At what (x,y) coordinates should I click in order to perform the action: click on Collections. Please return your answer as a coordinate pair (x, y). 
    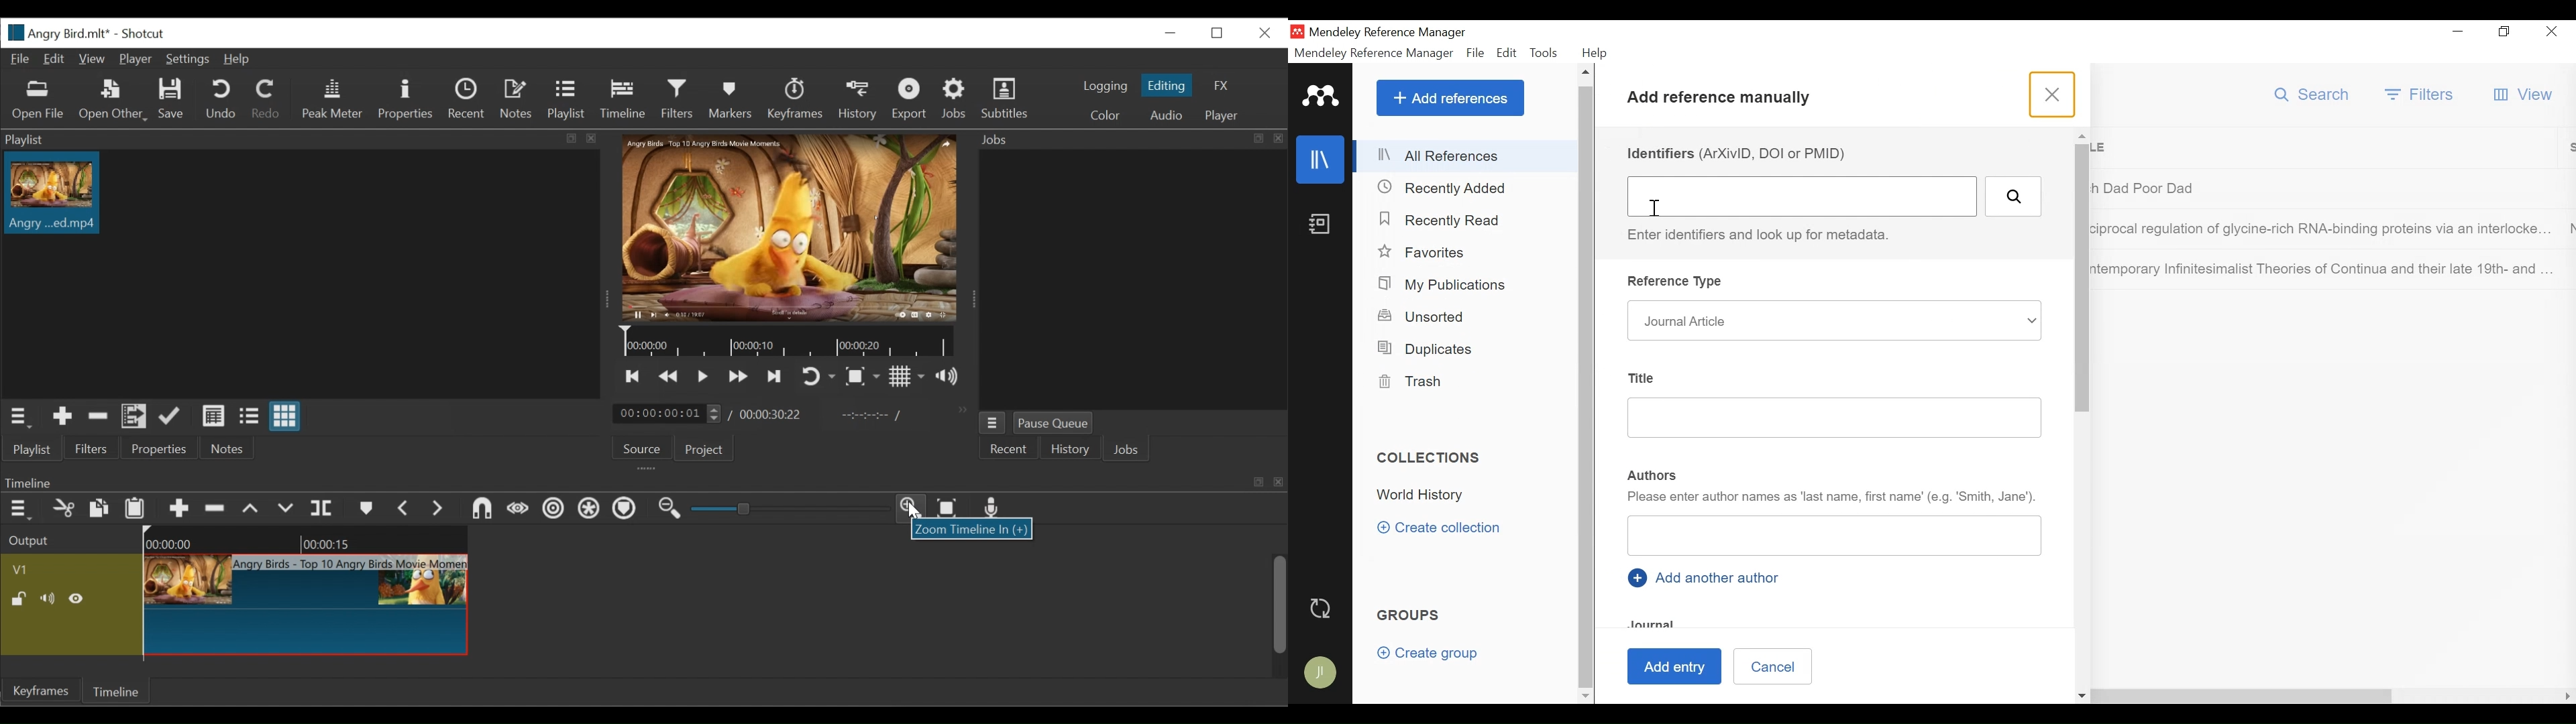
    Looking at the image, I should click on (1430, 458).